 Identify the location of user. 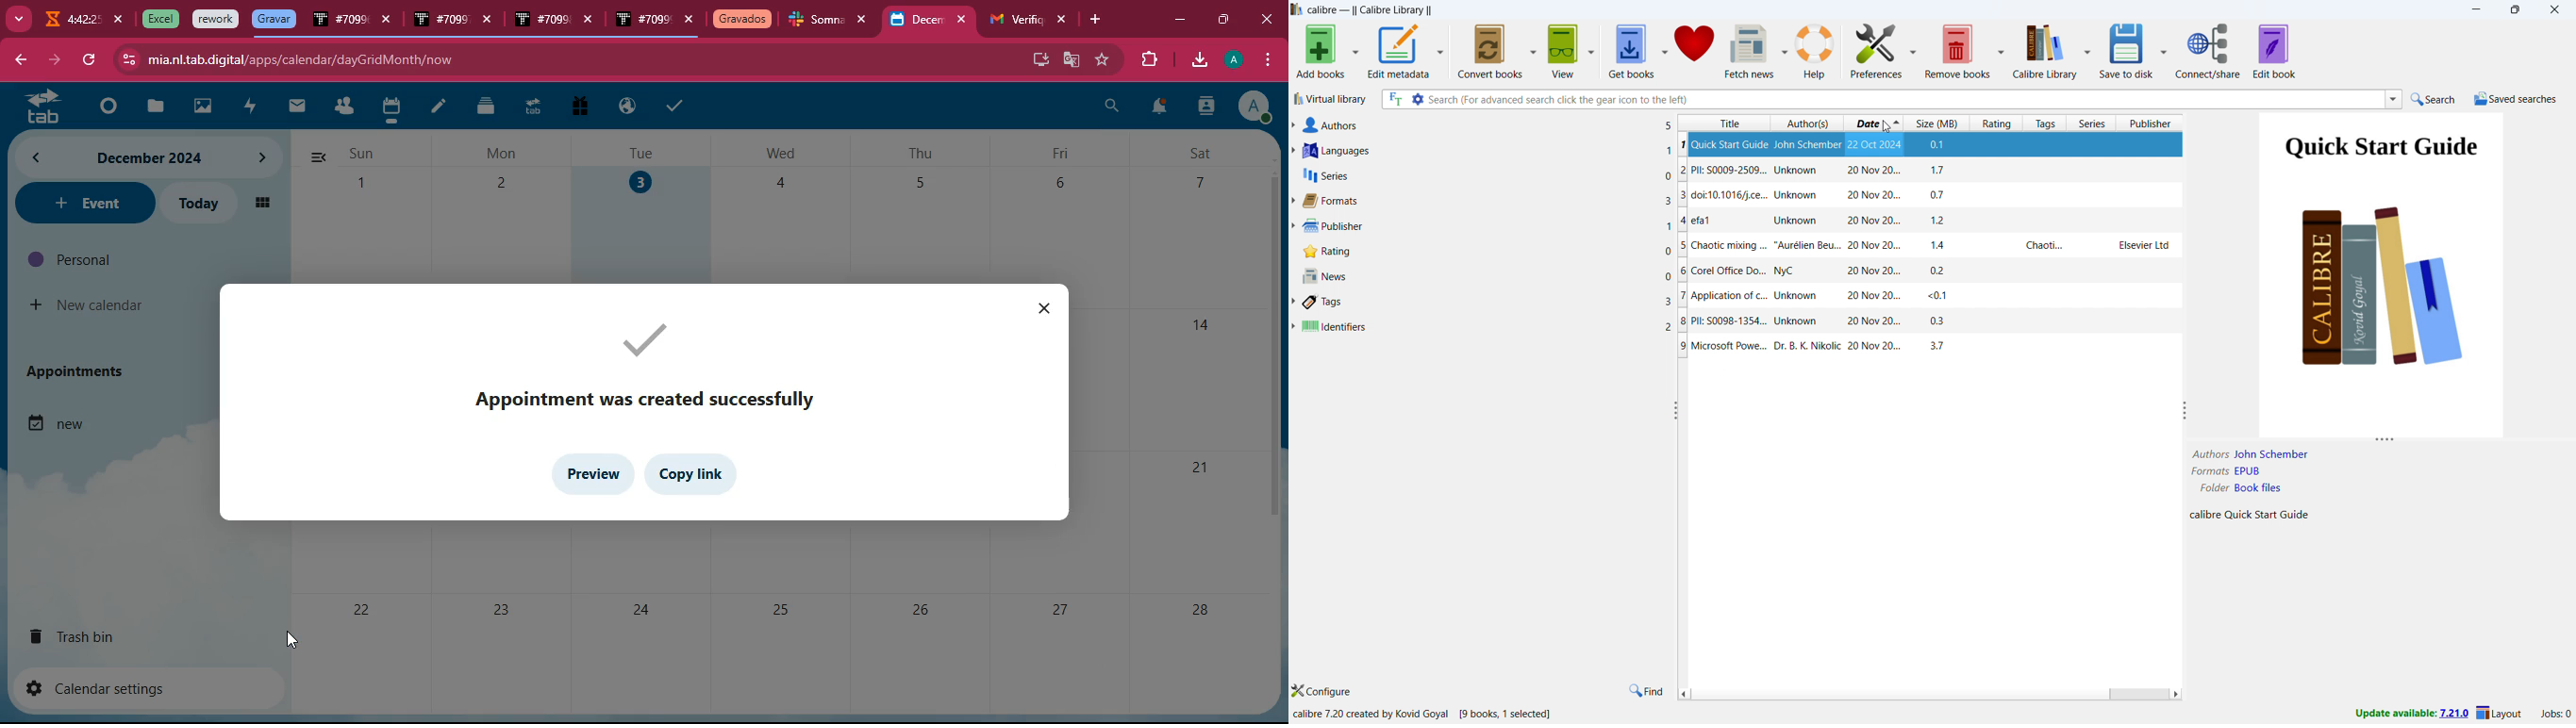
(1205, 108).